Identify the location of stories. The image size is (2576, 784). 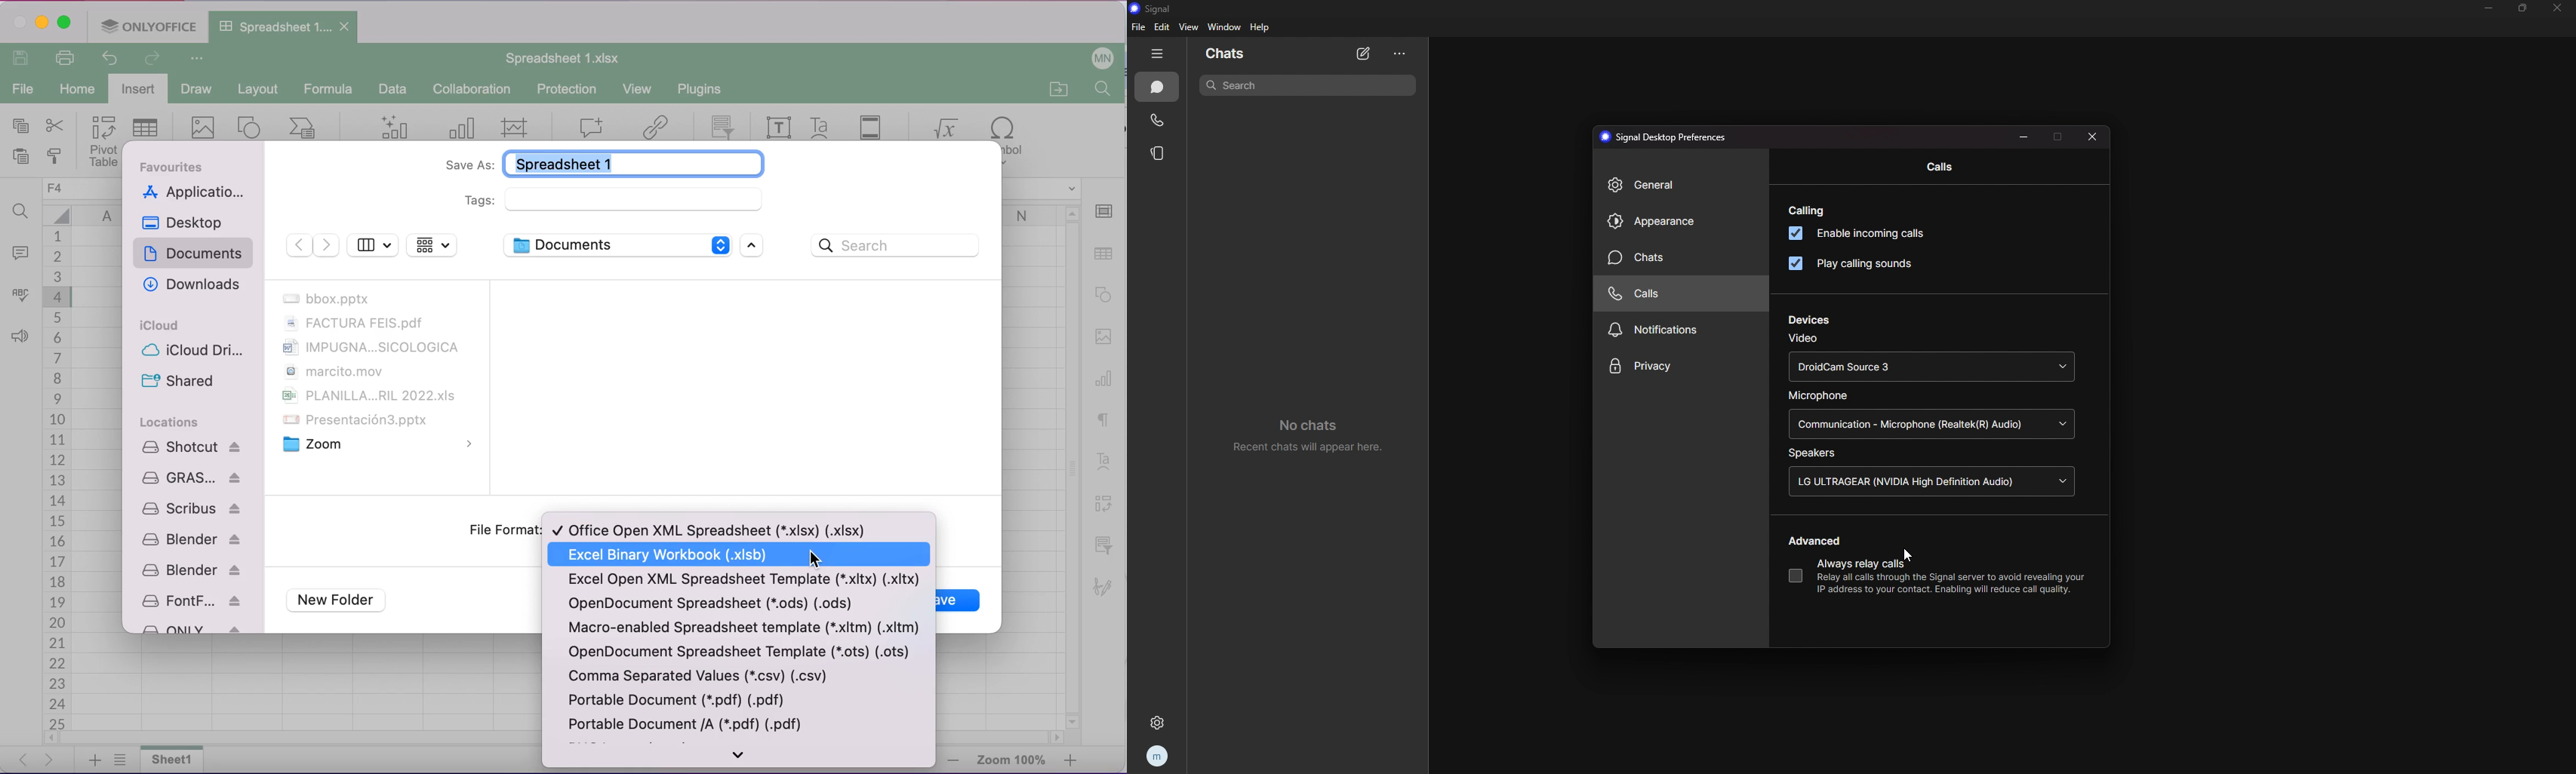
(1159, 154).